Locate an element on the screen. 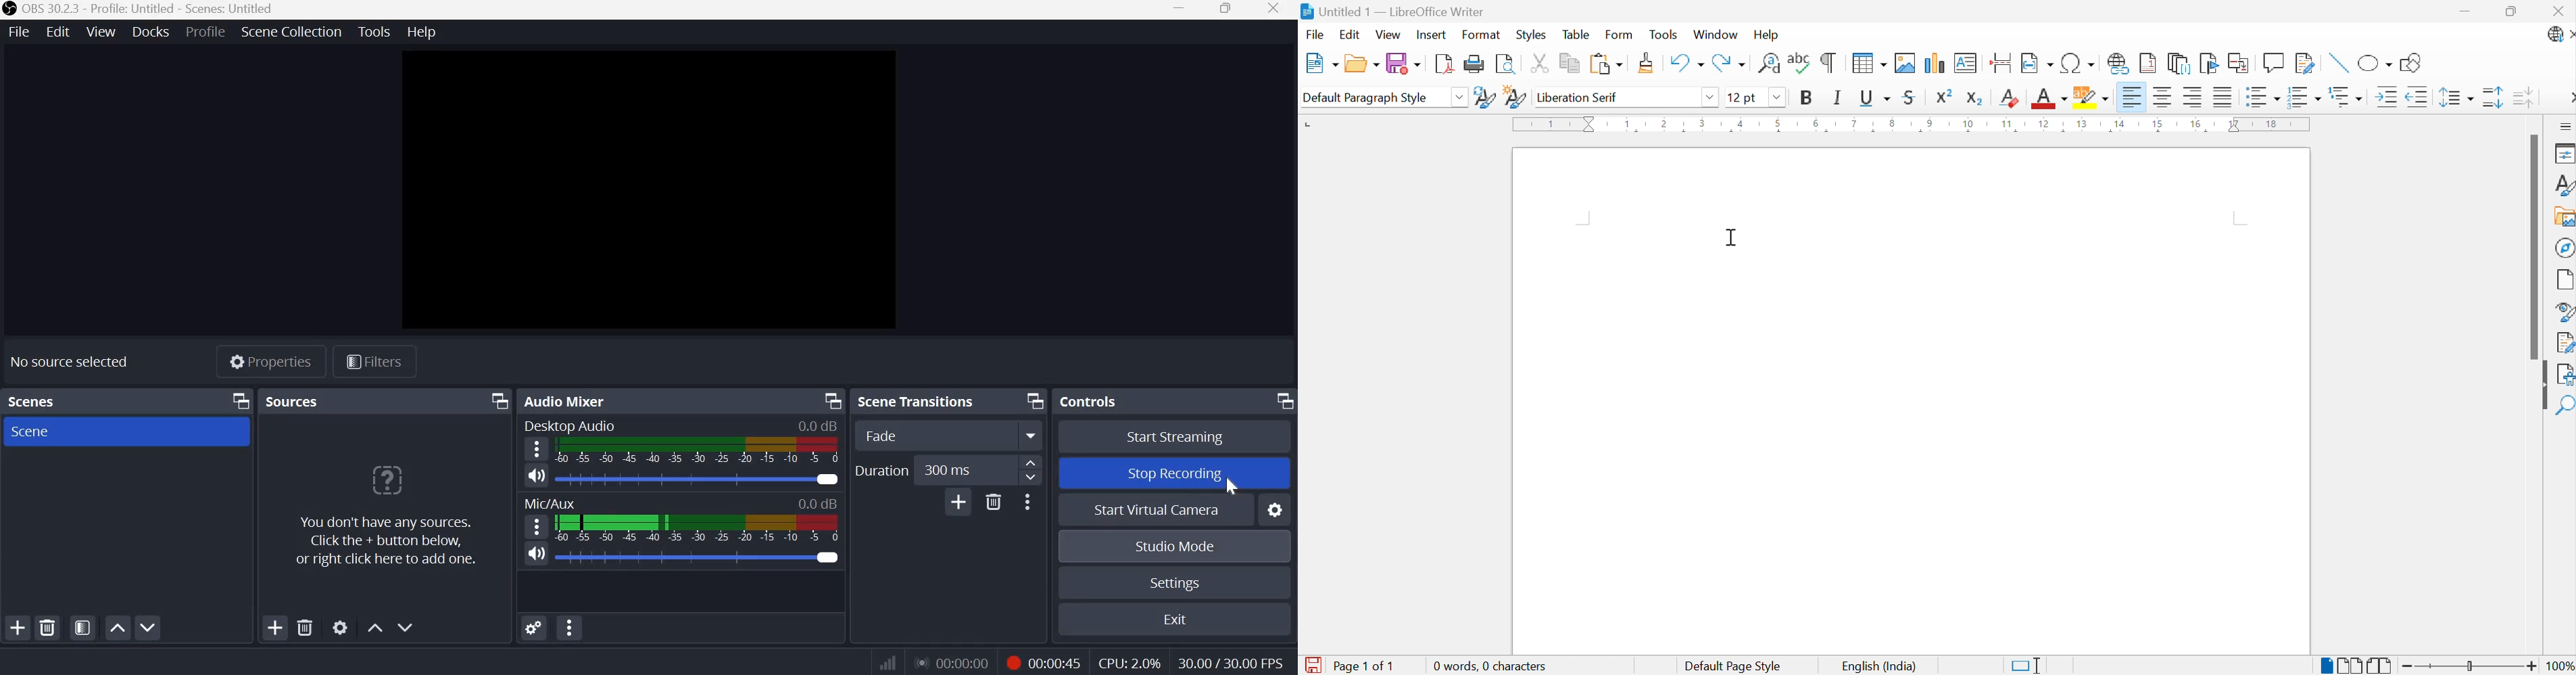 The height and width of the screenshot is (700, 2576). Audio Slider is located at coordinates (827, 479).